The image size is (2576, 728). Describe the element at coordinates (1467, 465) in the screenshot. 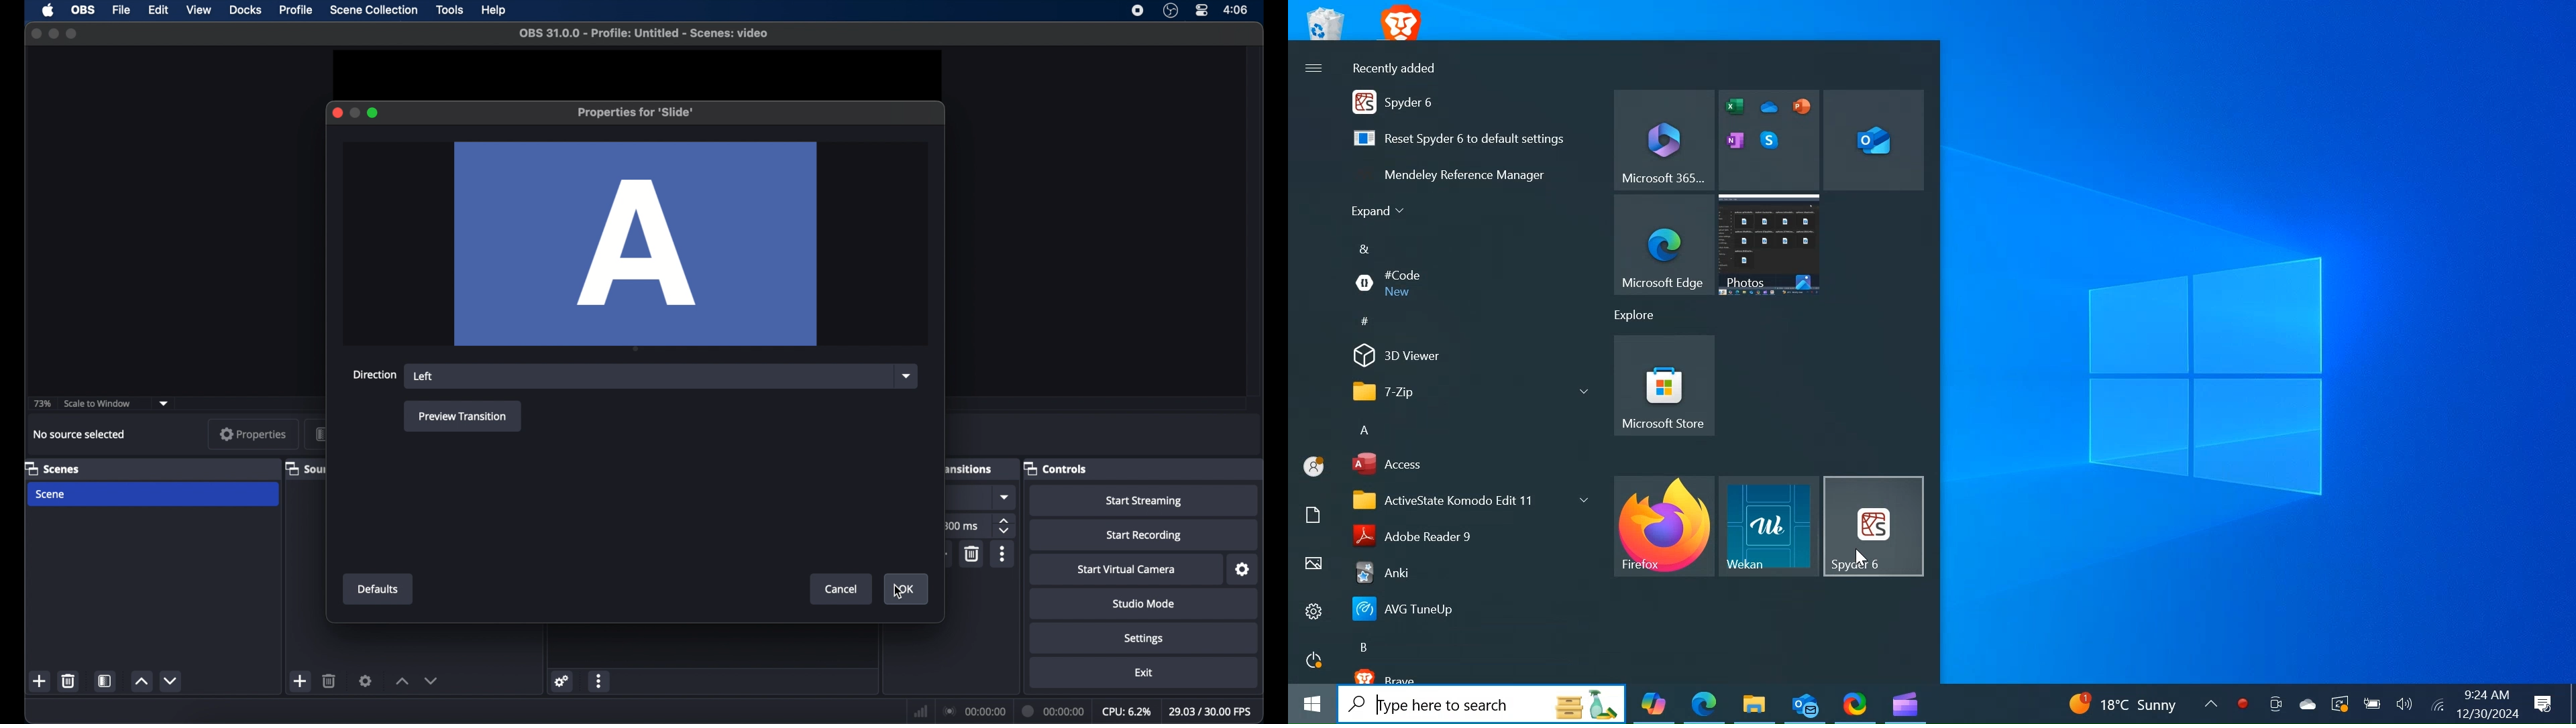

I see `Access` at that location.